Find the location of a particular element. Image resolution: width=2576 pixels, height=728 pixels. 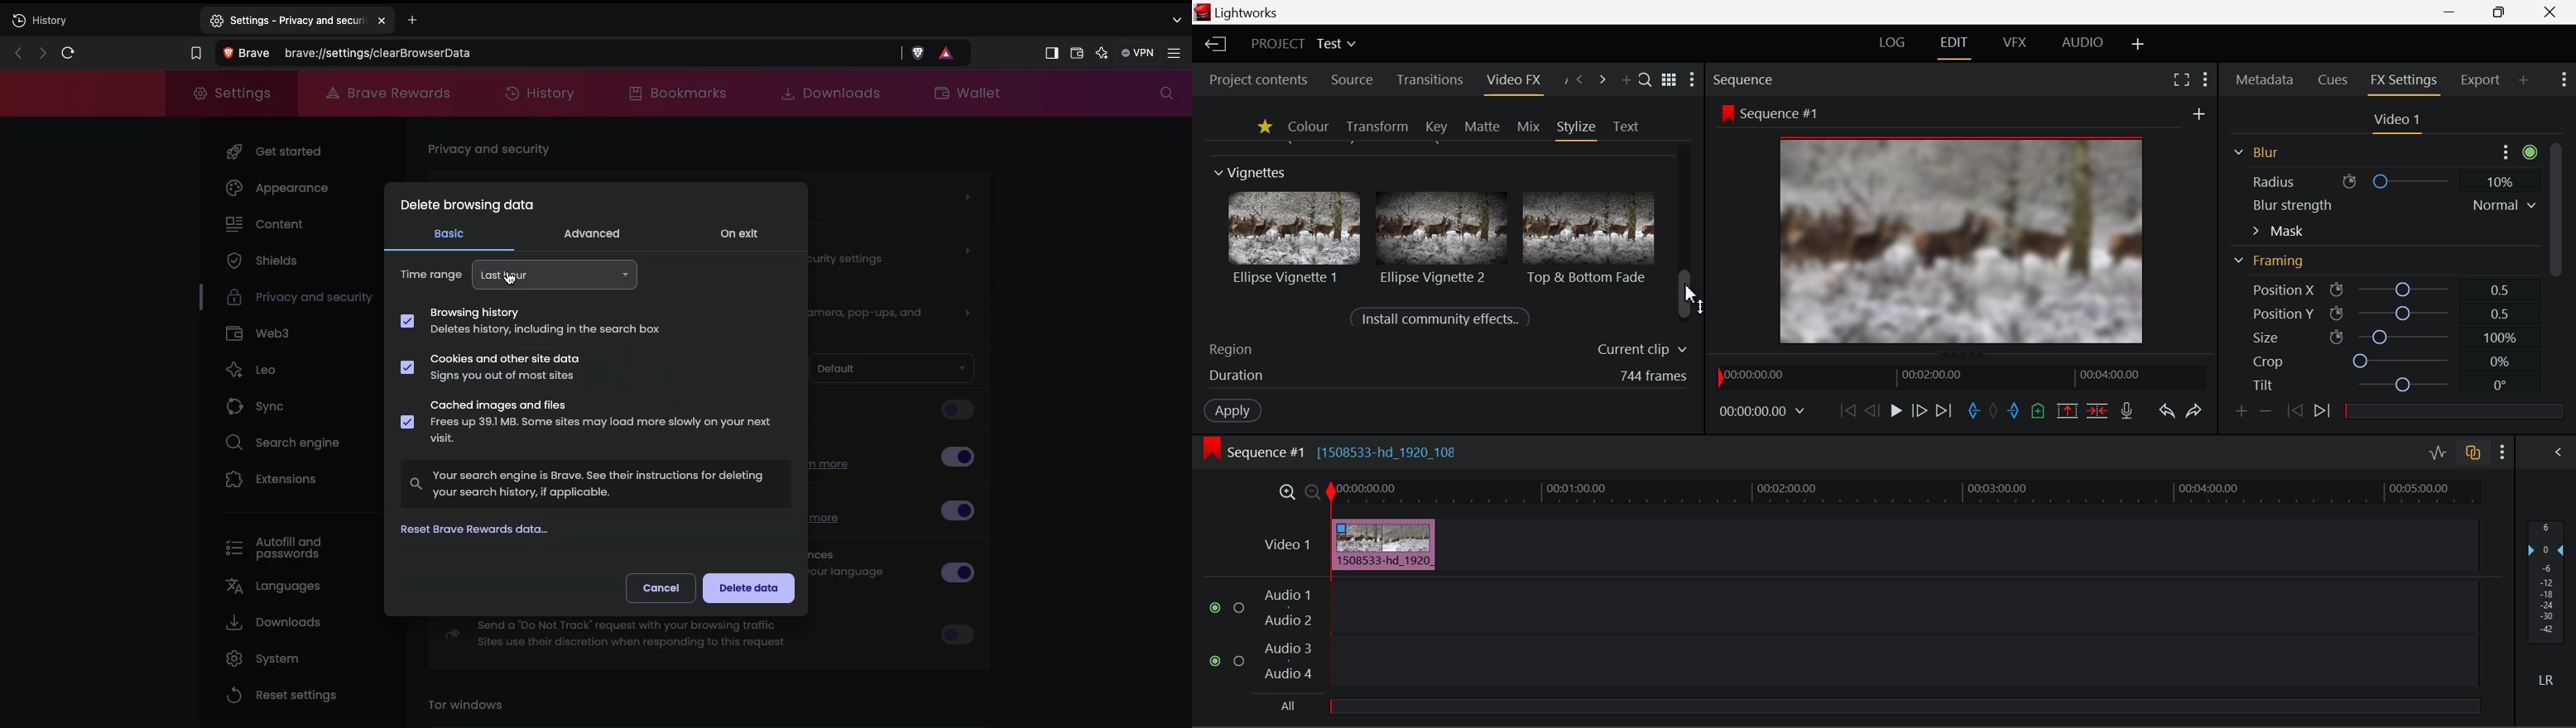

Next Panel is located at coordinates (1603, 80).